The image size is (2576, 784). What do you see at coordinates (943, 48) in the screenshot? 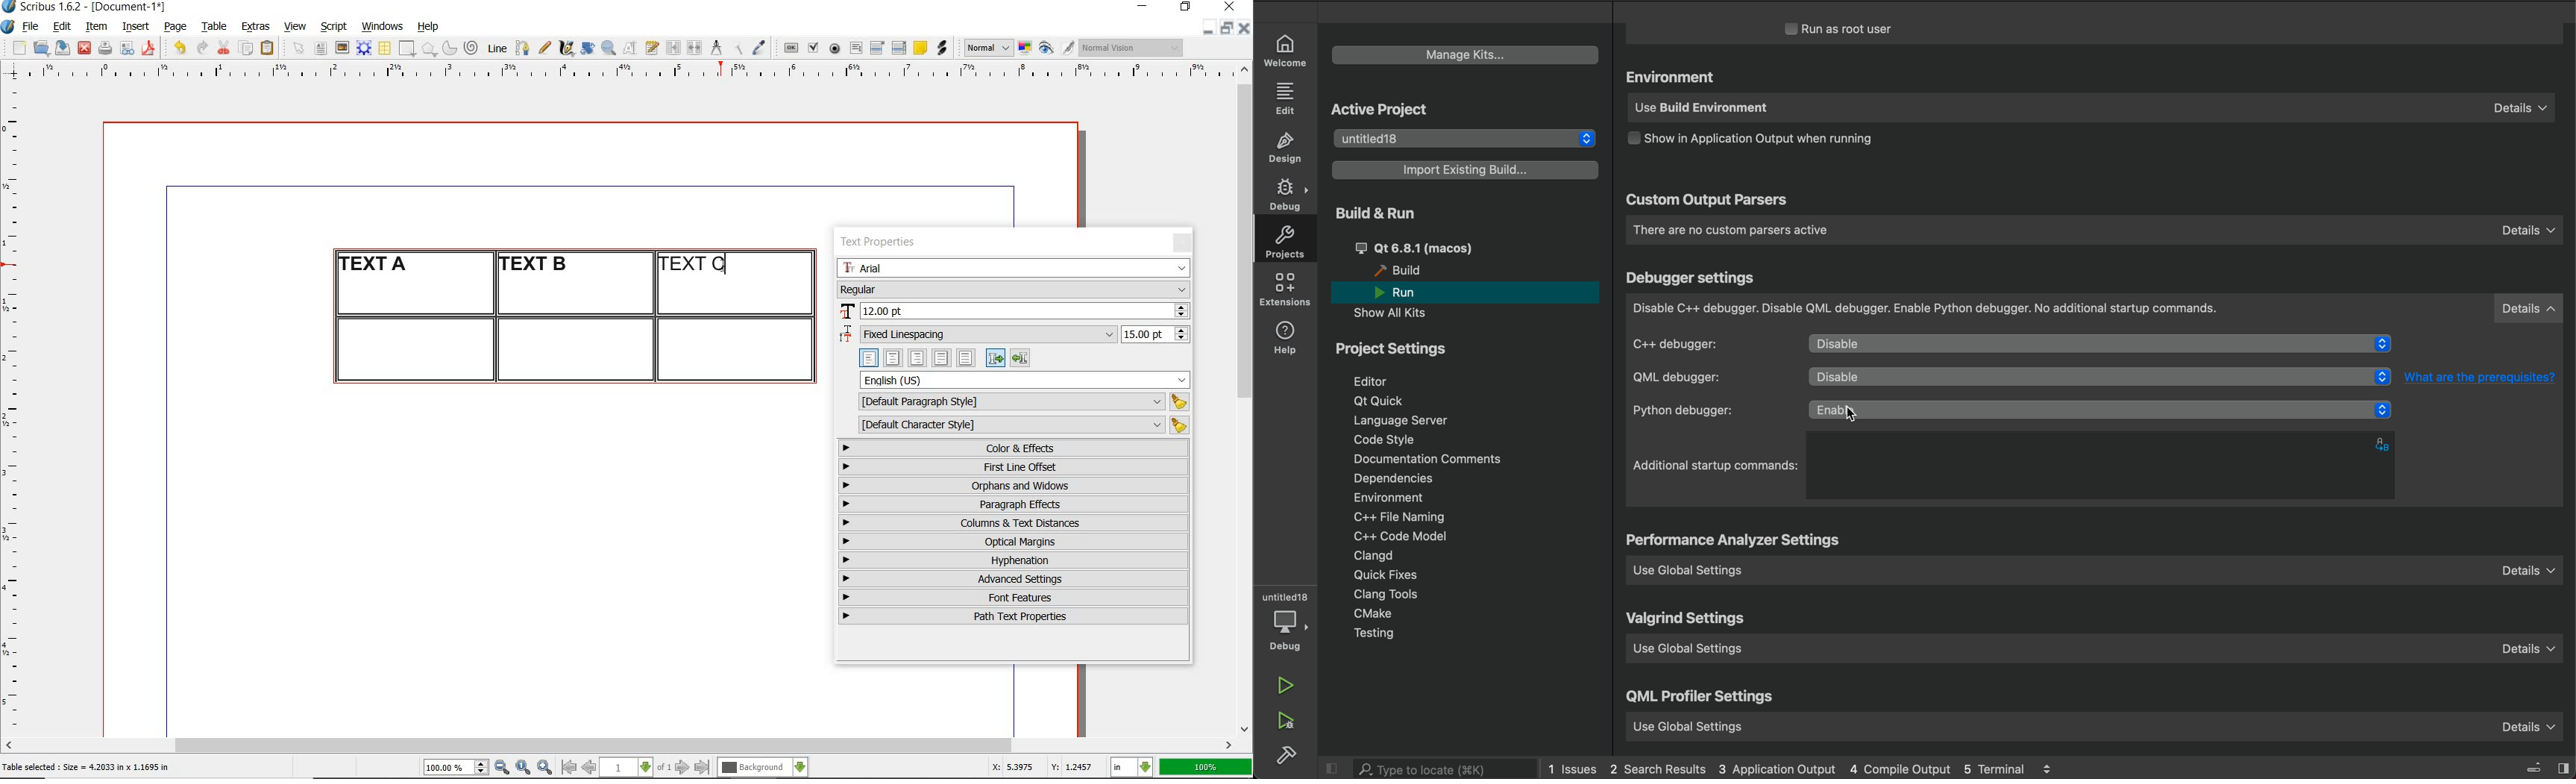
I see `link annotation` at bounding box center [943, 48].